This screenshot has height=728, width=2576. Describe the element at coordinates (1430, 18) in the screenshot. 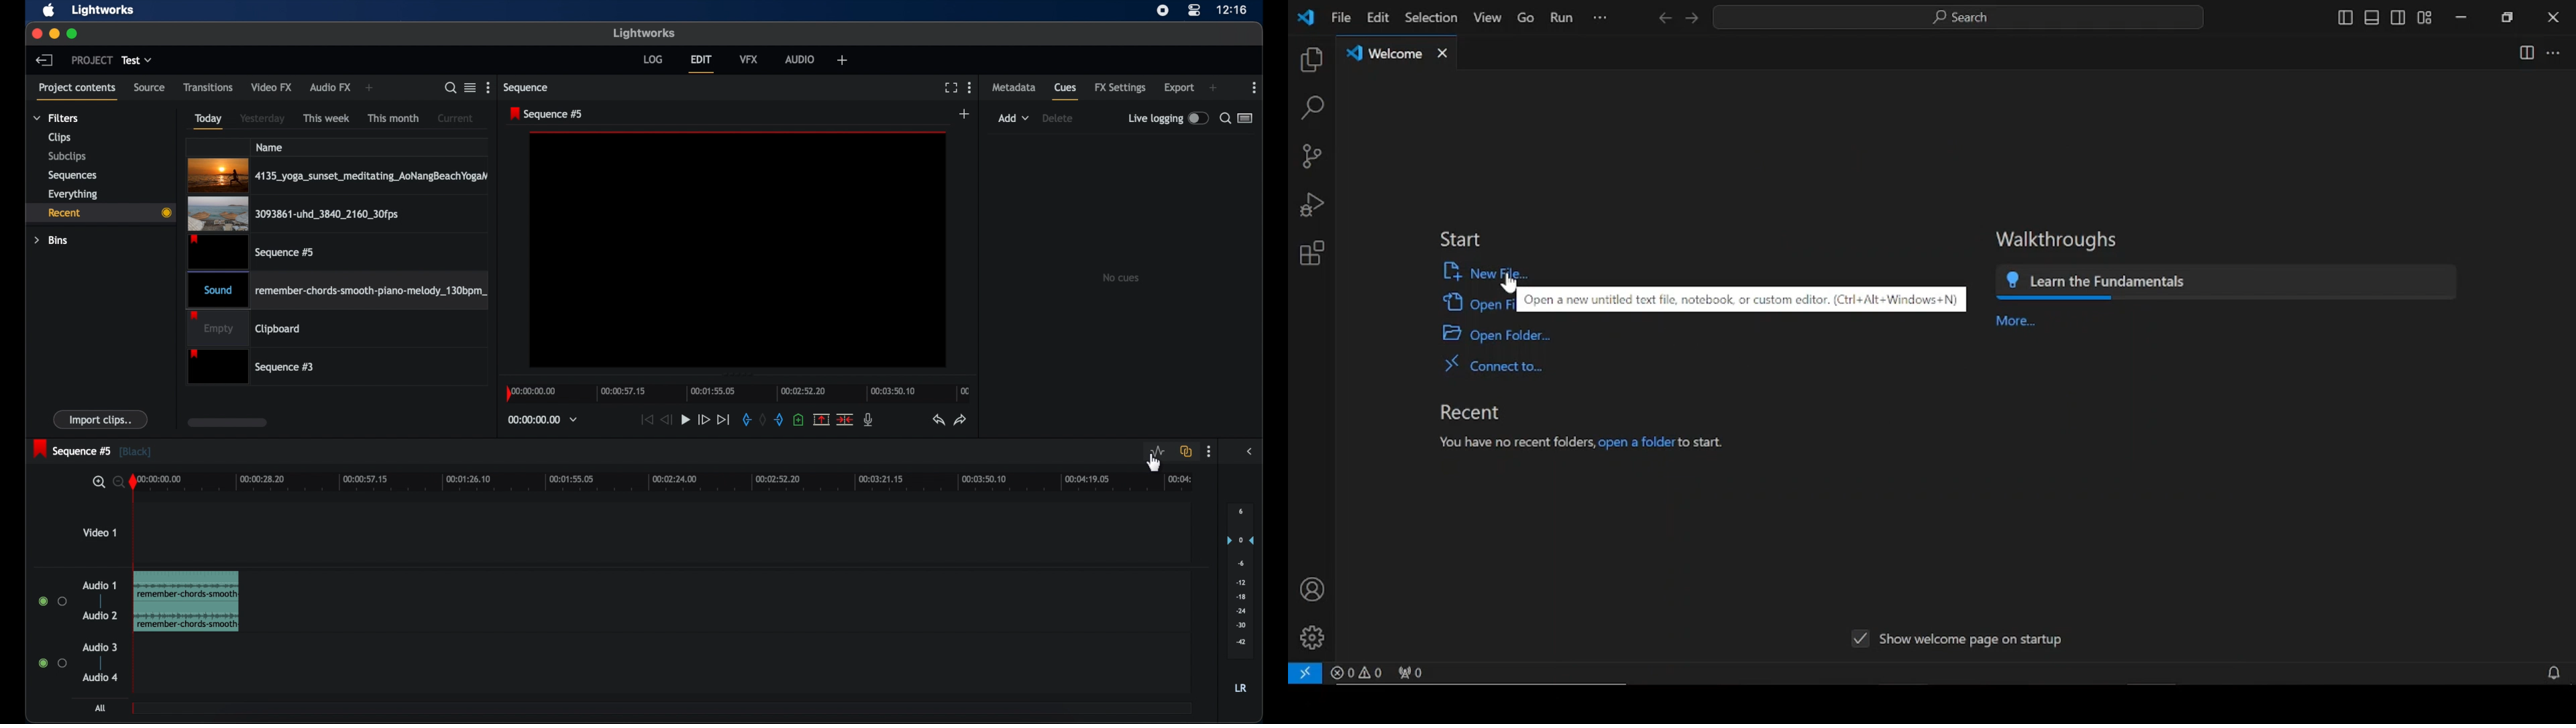

I see `selection` at that location.